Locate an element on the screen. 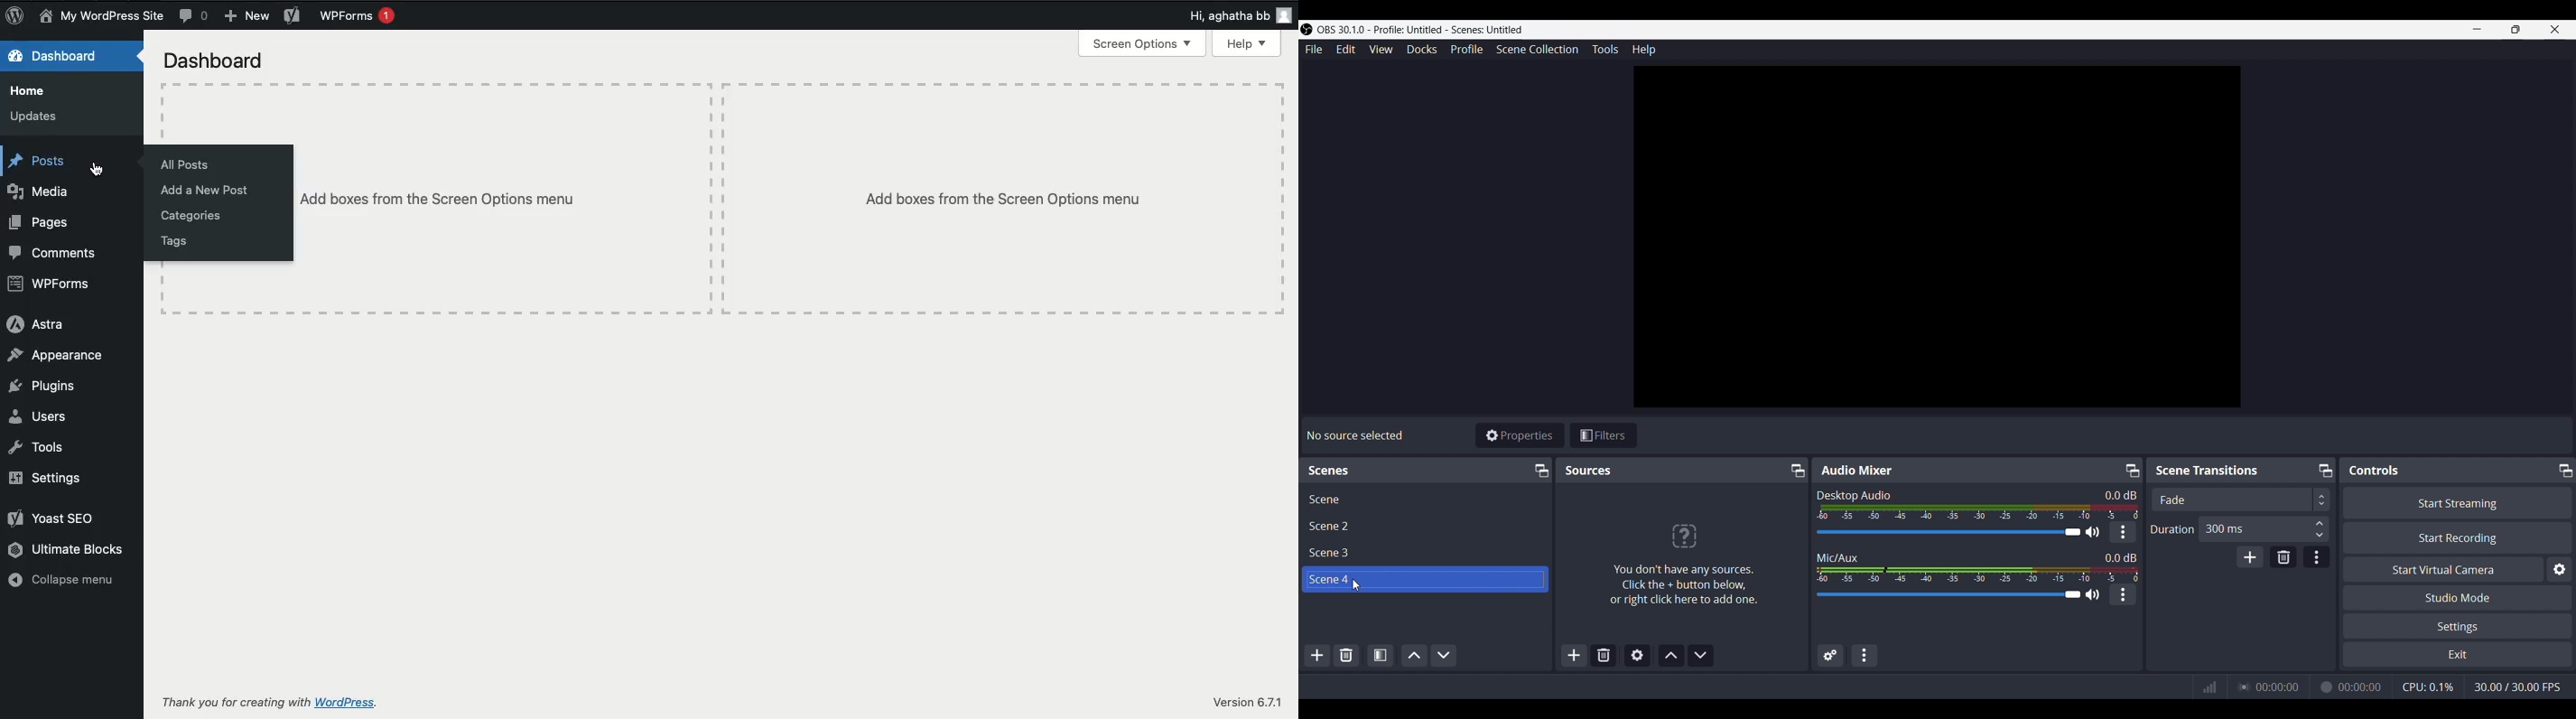 The height and width of the screenshot is (728, 2576). Move source(s) up is located at coordinates (1671, 655).